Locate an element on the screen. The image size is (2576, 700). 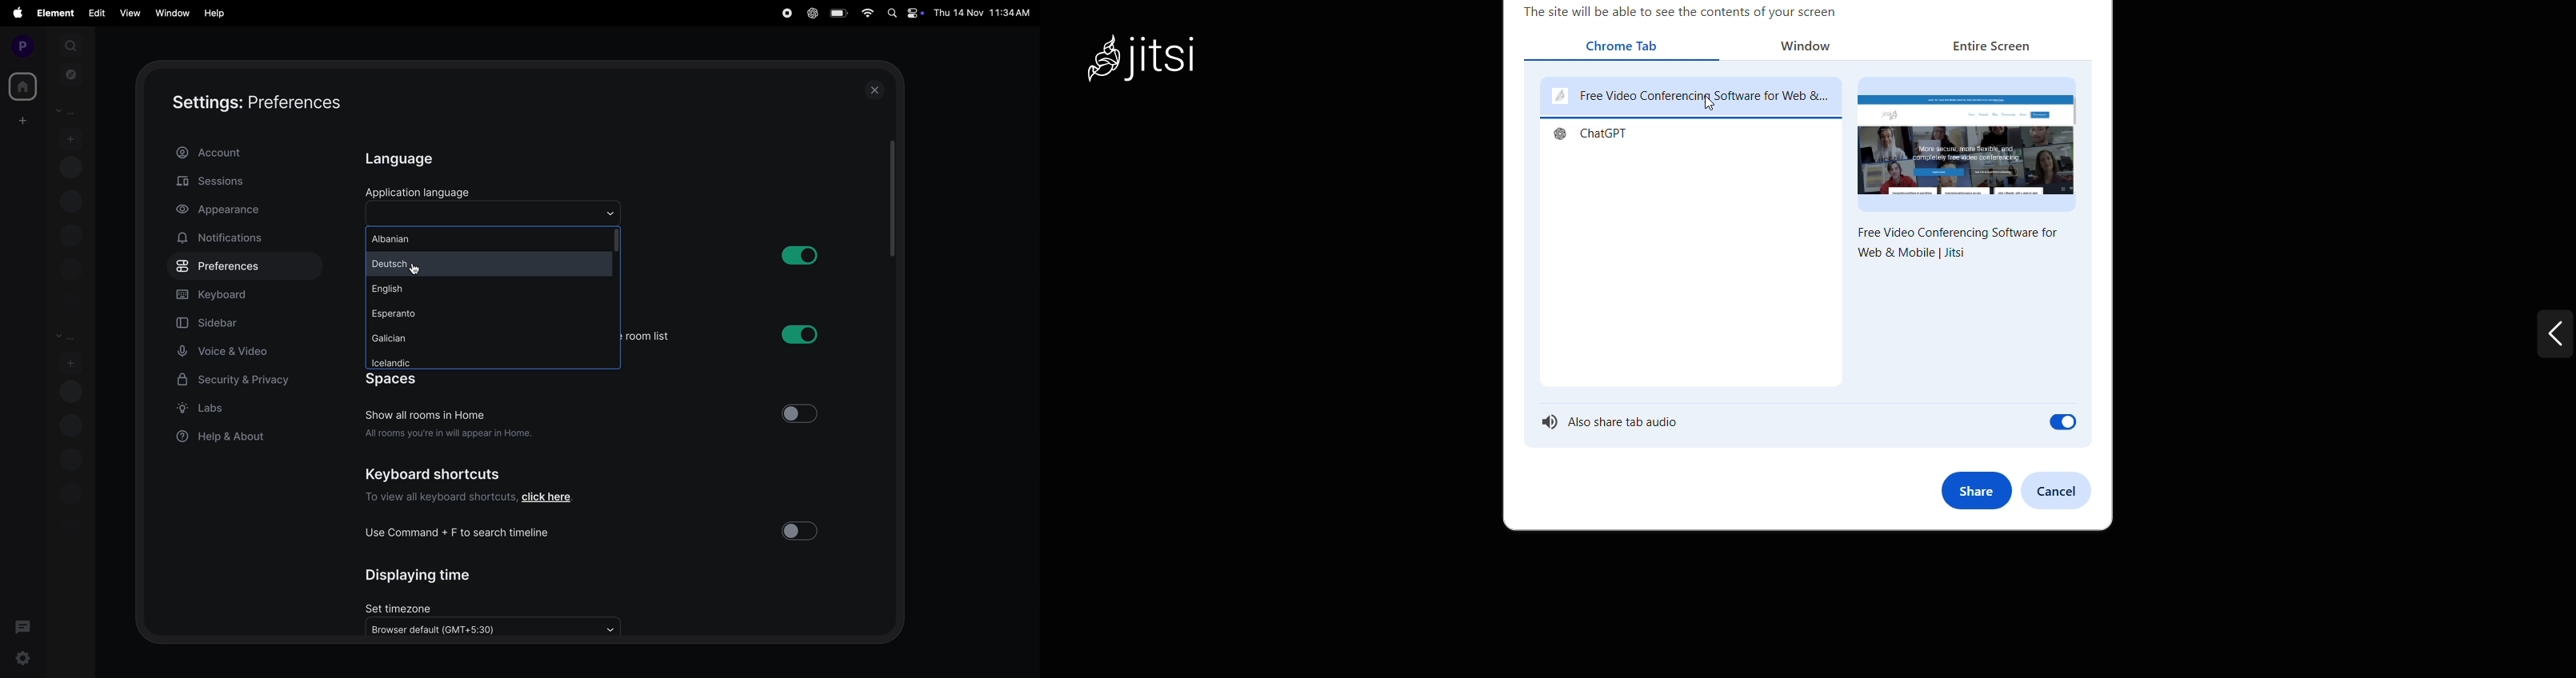
preference is located at coordinates (226, 268).